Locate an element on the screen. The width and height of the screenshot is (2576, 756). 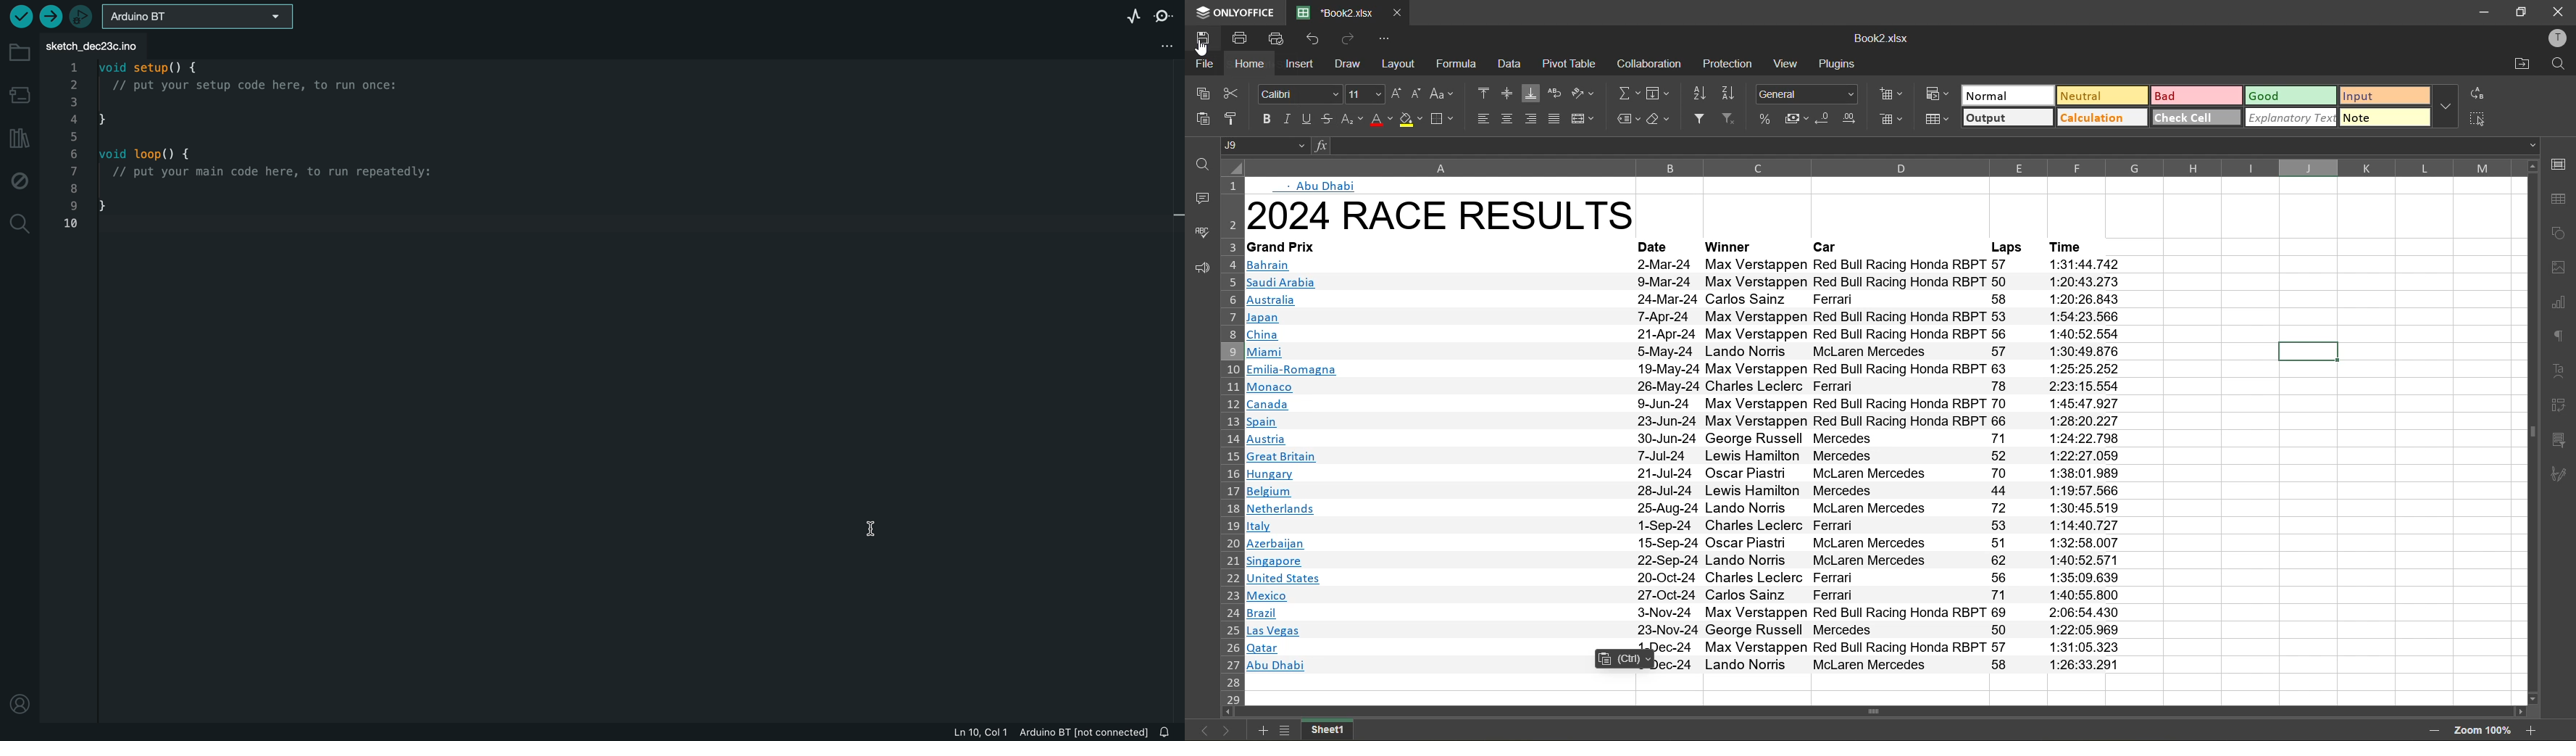
field is located at coordinates (1659, 94).